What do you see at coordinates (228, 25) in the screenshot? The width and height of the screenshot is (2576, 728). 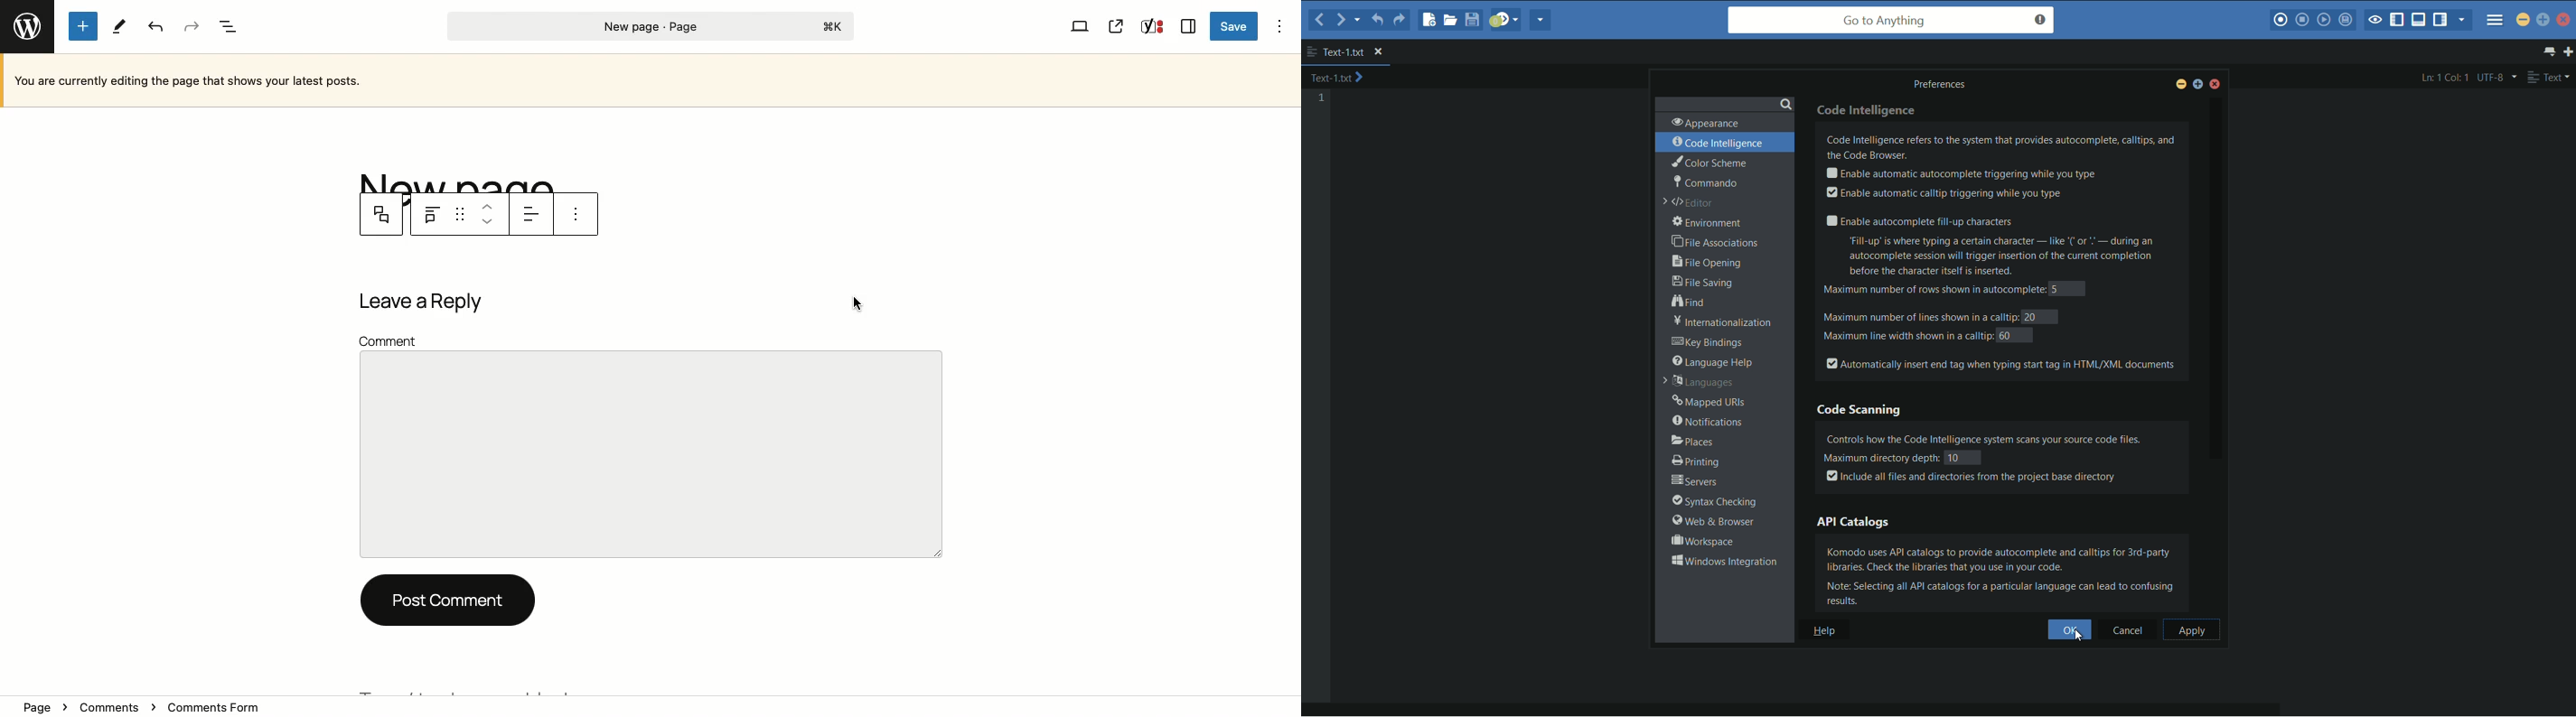 I see `Document overview` at bounding box center [228, 25].